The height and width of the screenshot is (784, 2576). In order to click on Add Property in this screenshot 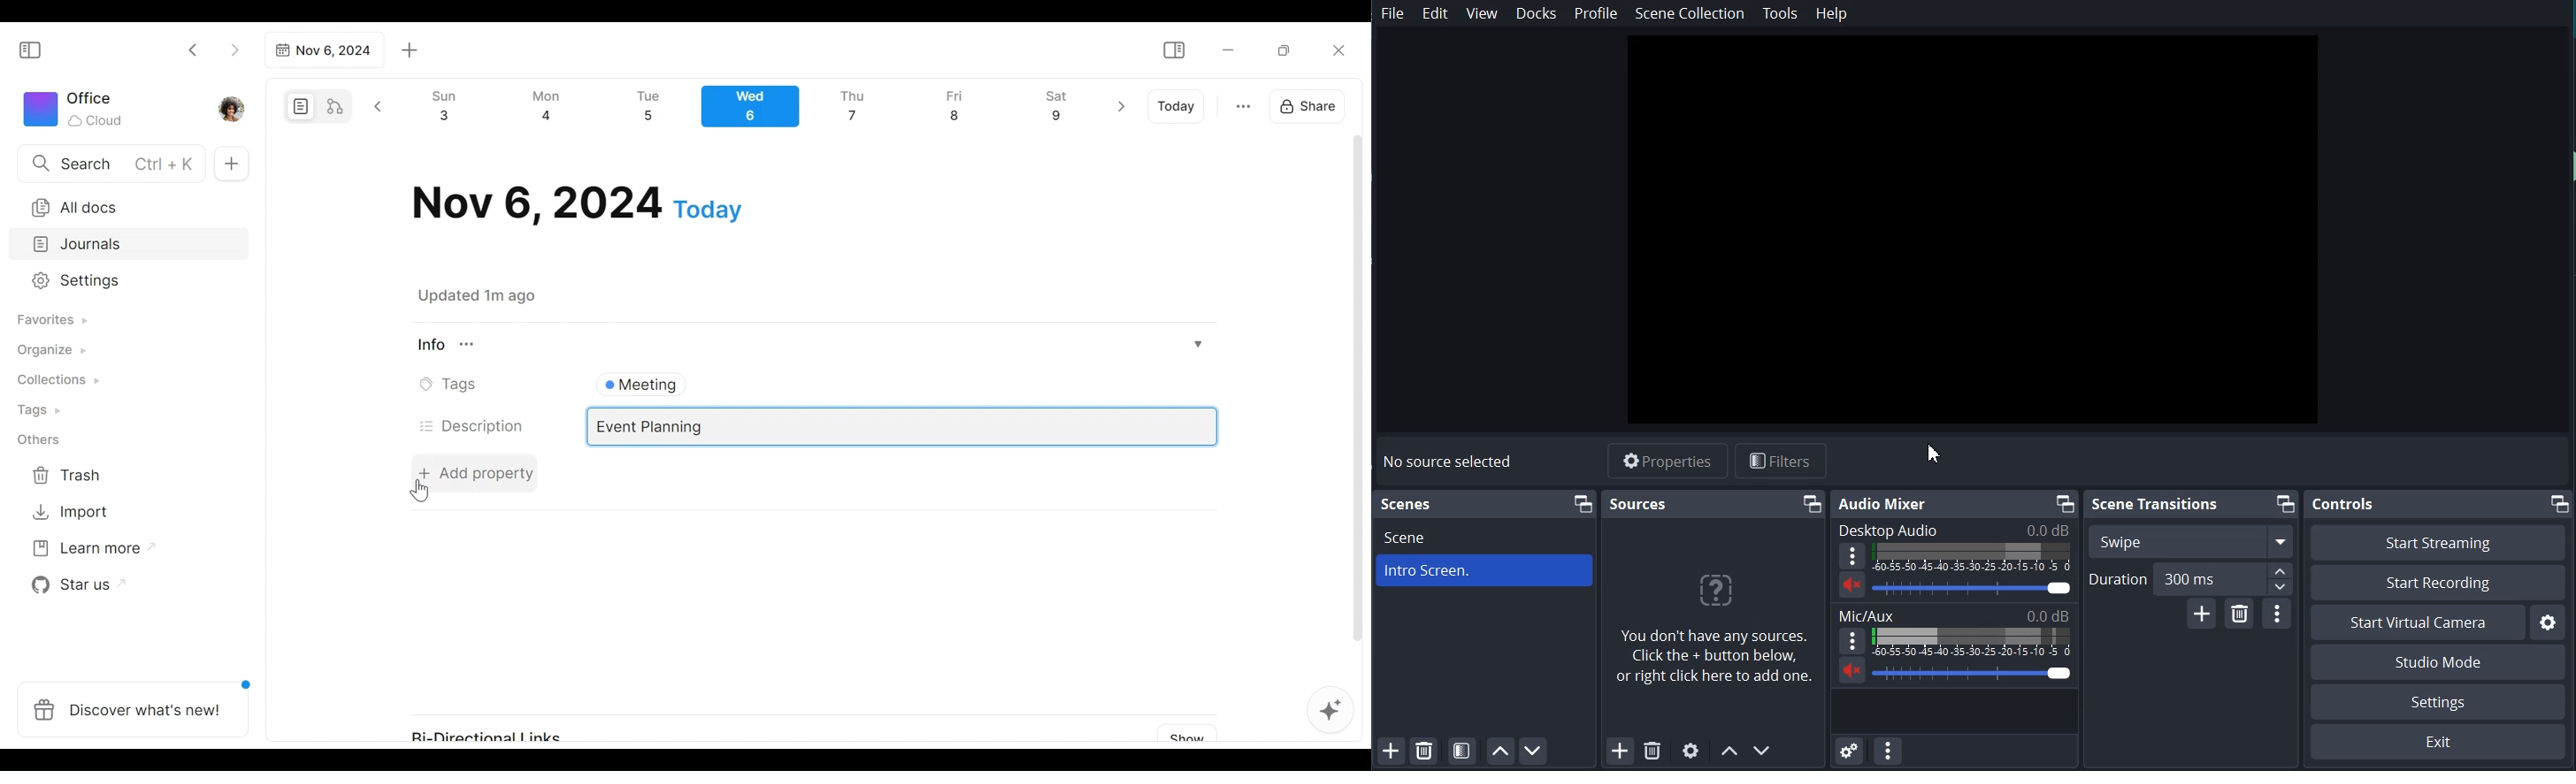, I will do `click(476, 473)`.